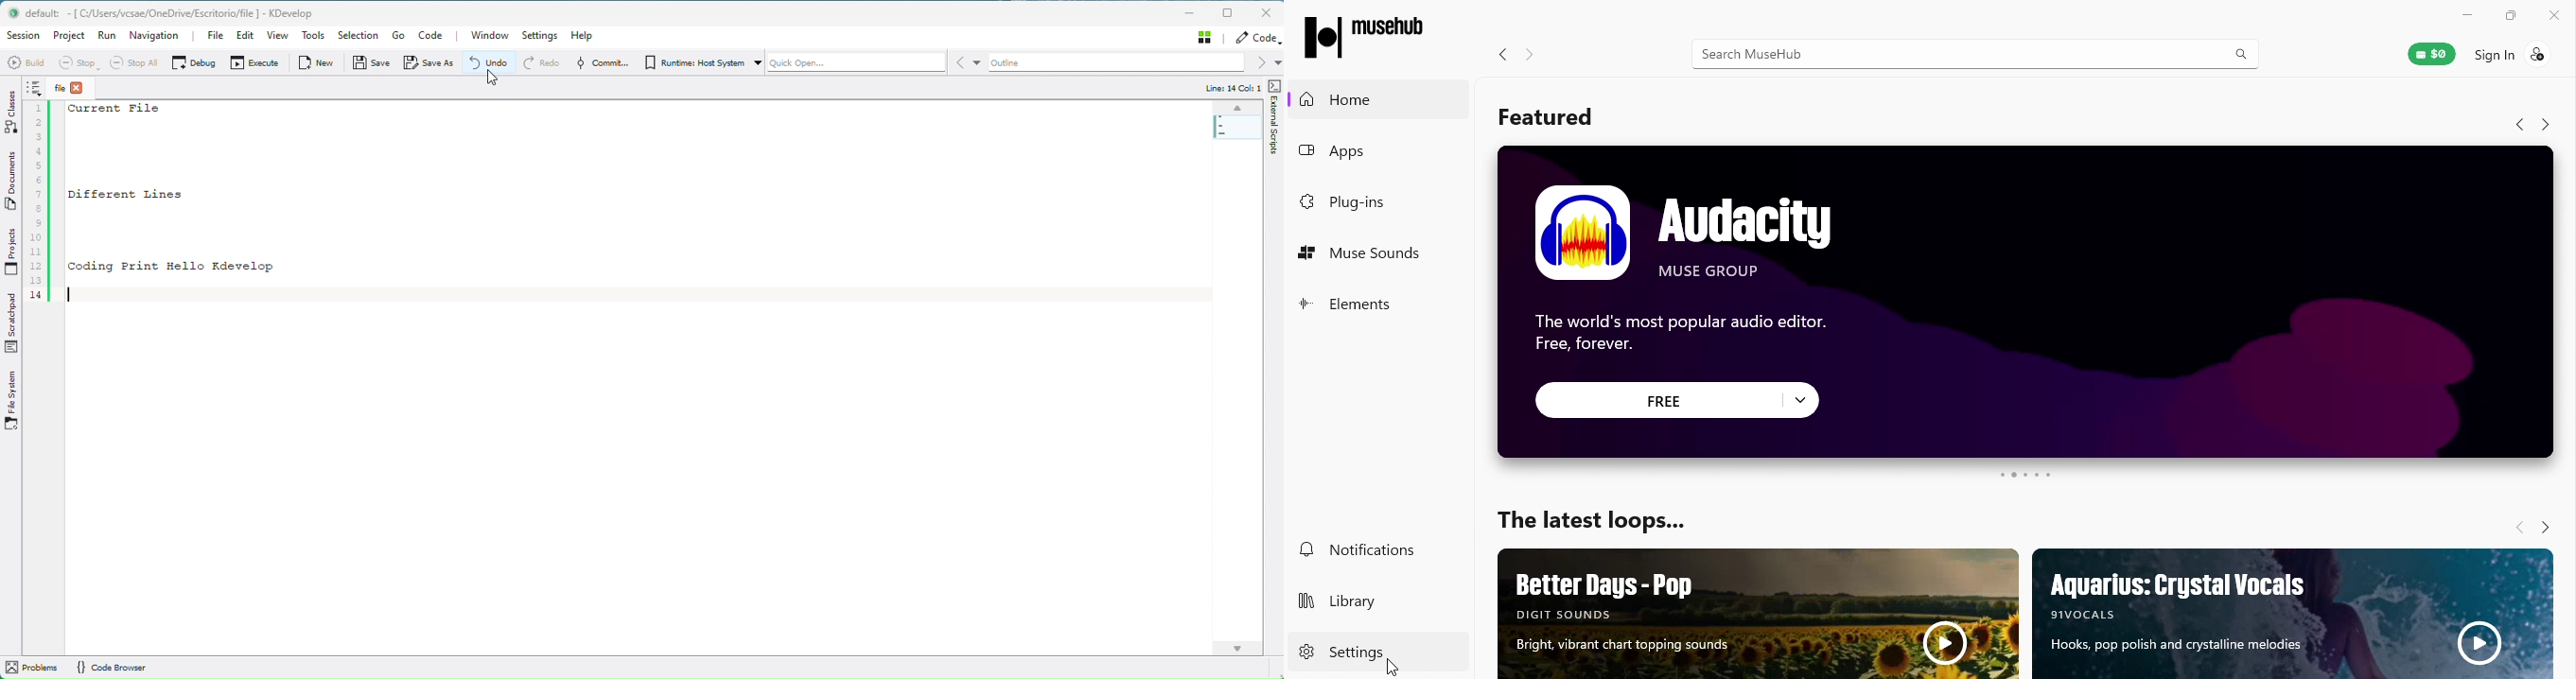 This screenshot has width=2576, height=700. What do you see at coordinates (2423, 53) in the screenshot?
I see `Muse wallet` at bounding box center [2423, 53].